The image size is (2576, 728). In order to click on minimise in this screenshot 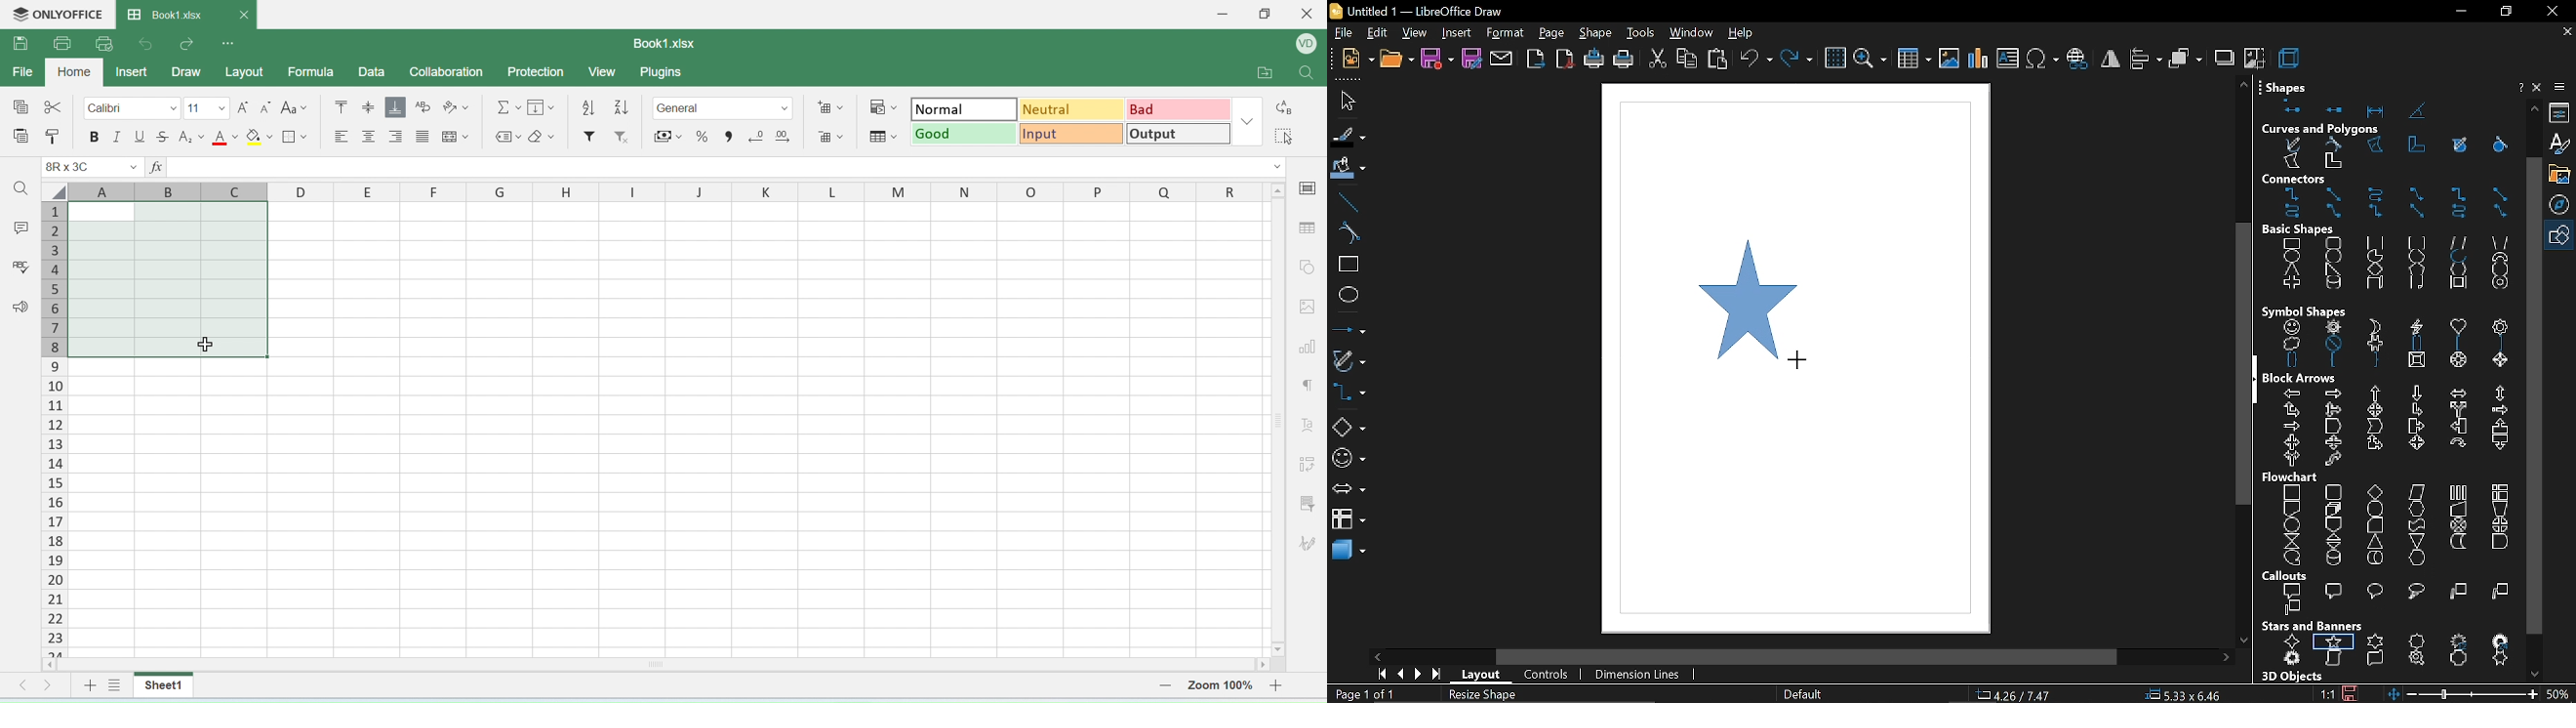, I will do `click(1227, 17)`.